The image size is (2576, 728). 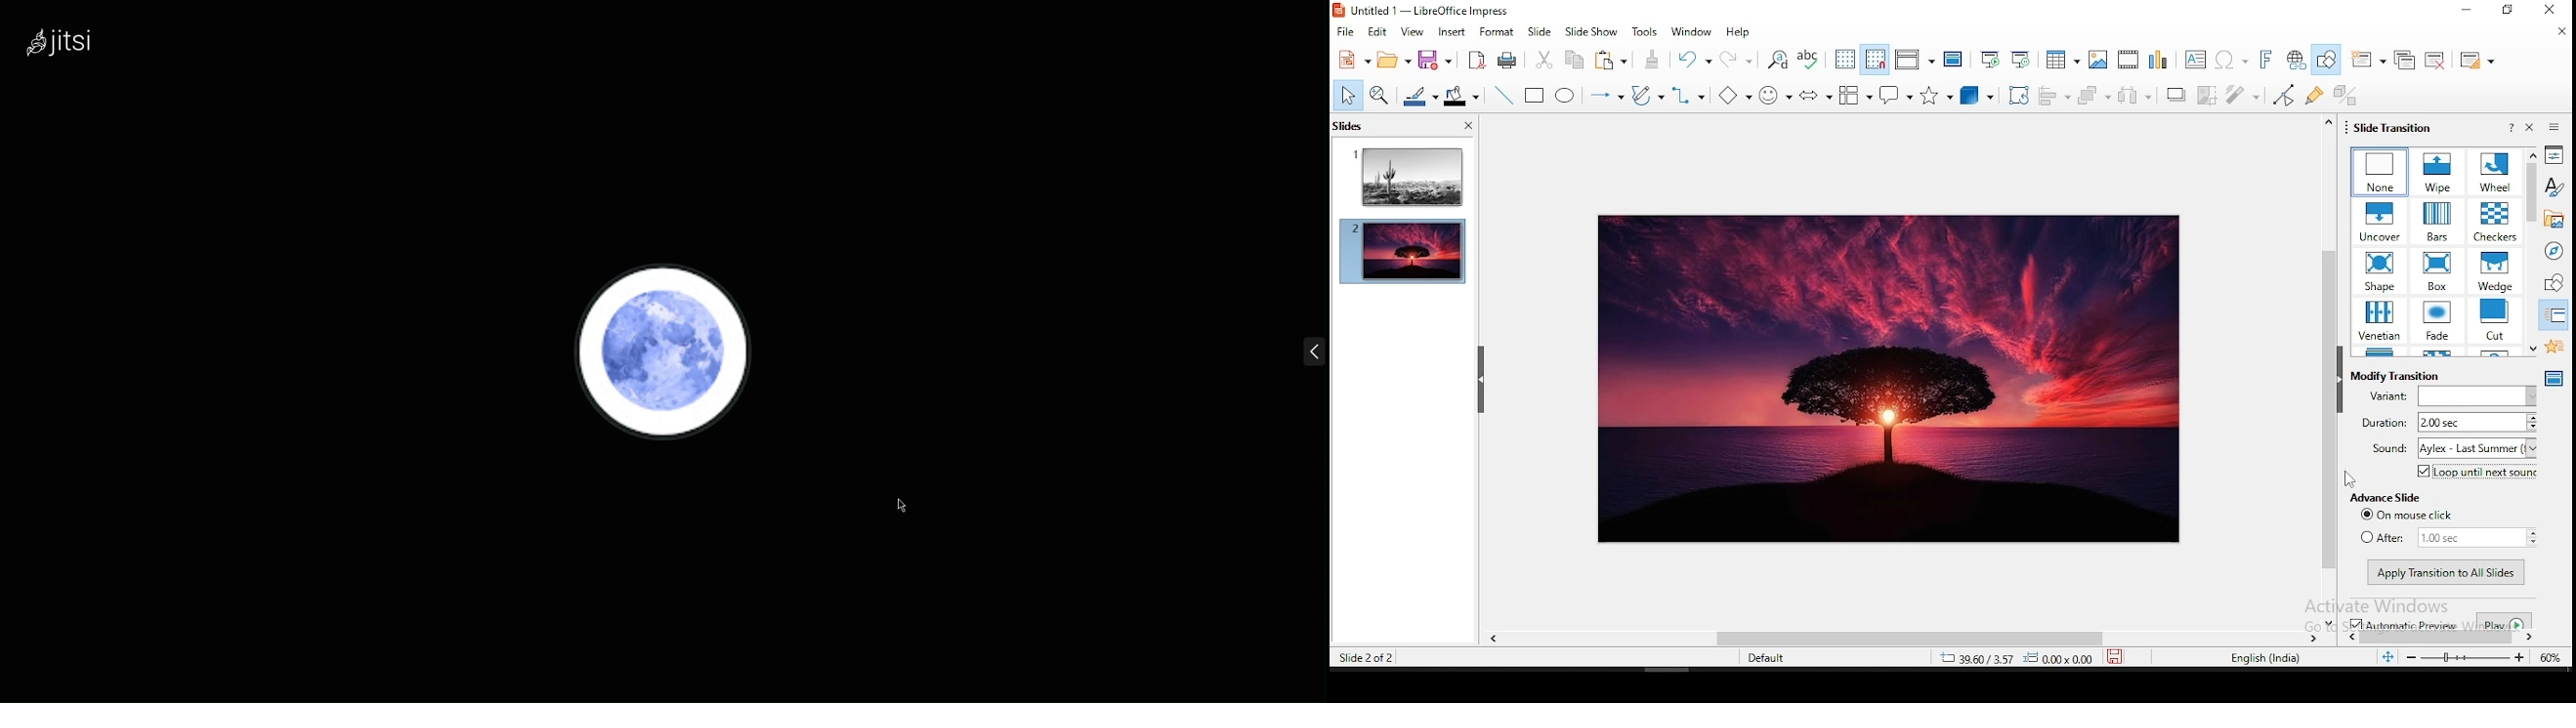 I want to click on variant, so click(x=2448, y=396).